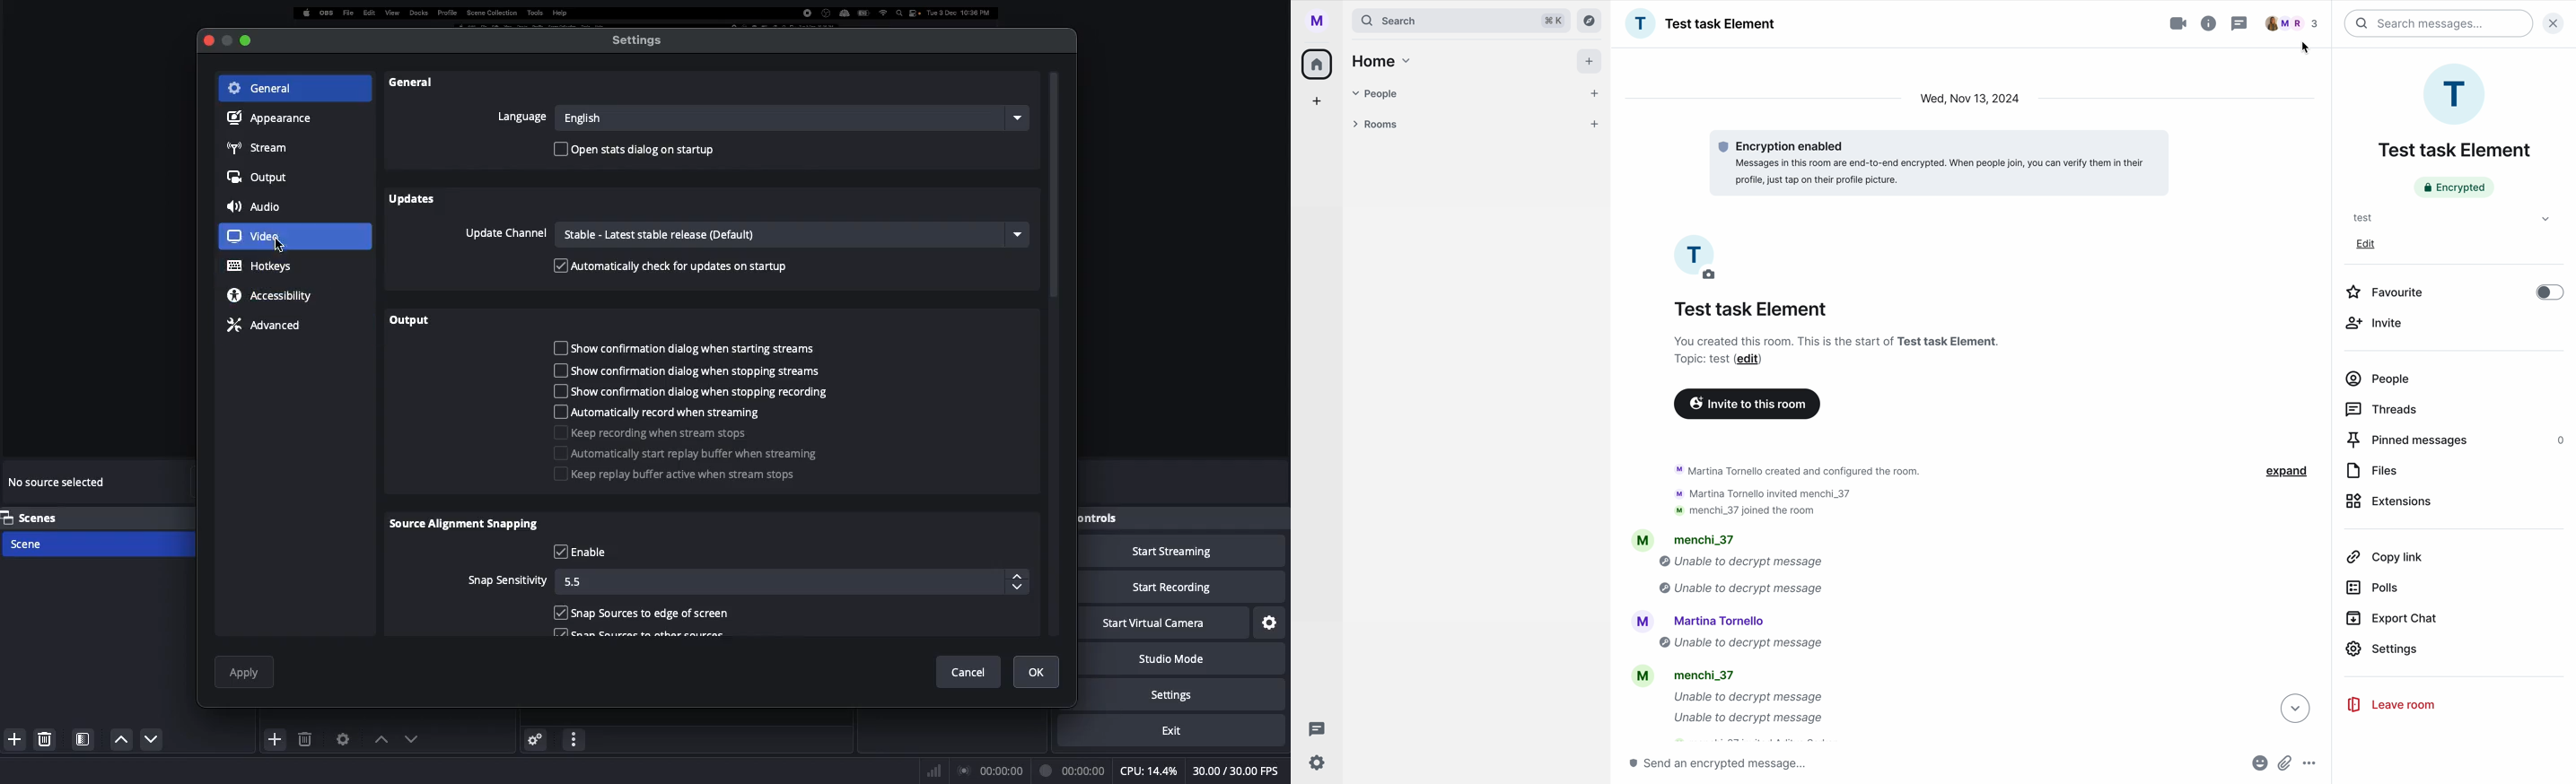 The width and height of the screenshot is (2576, 784). I want to click on Up, so click(146, 741).